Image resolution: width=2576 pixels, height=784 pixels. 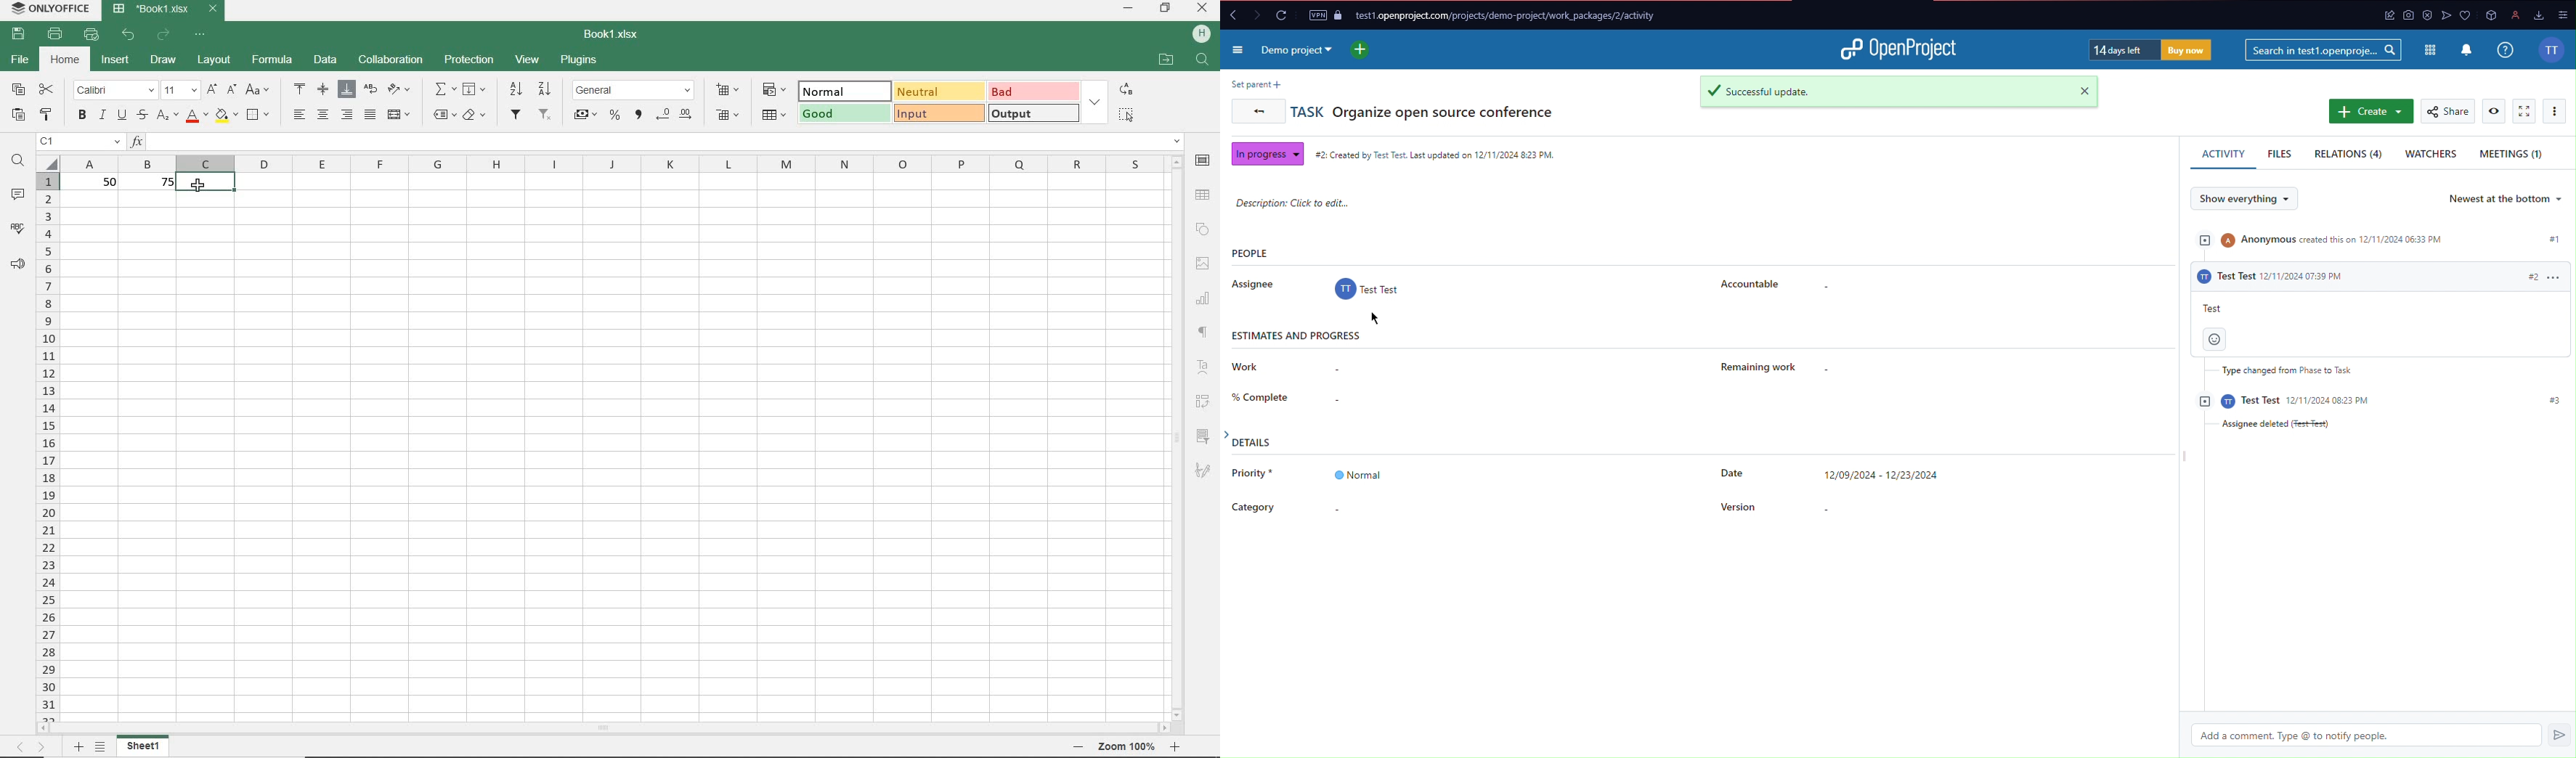 I want to click on paragraph settings, so click(x=1204, y=332).